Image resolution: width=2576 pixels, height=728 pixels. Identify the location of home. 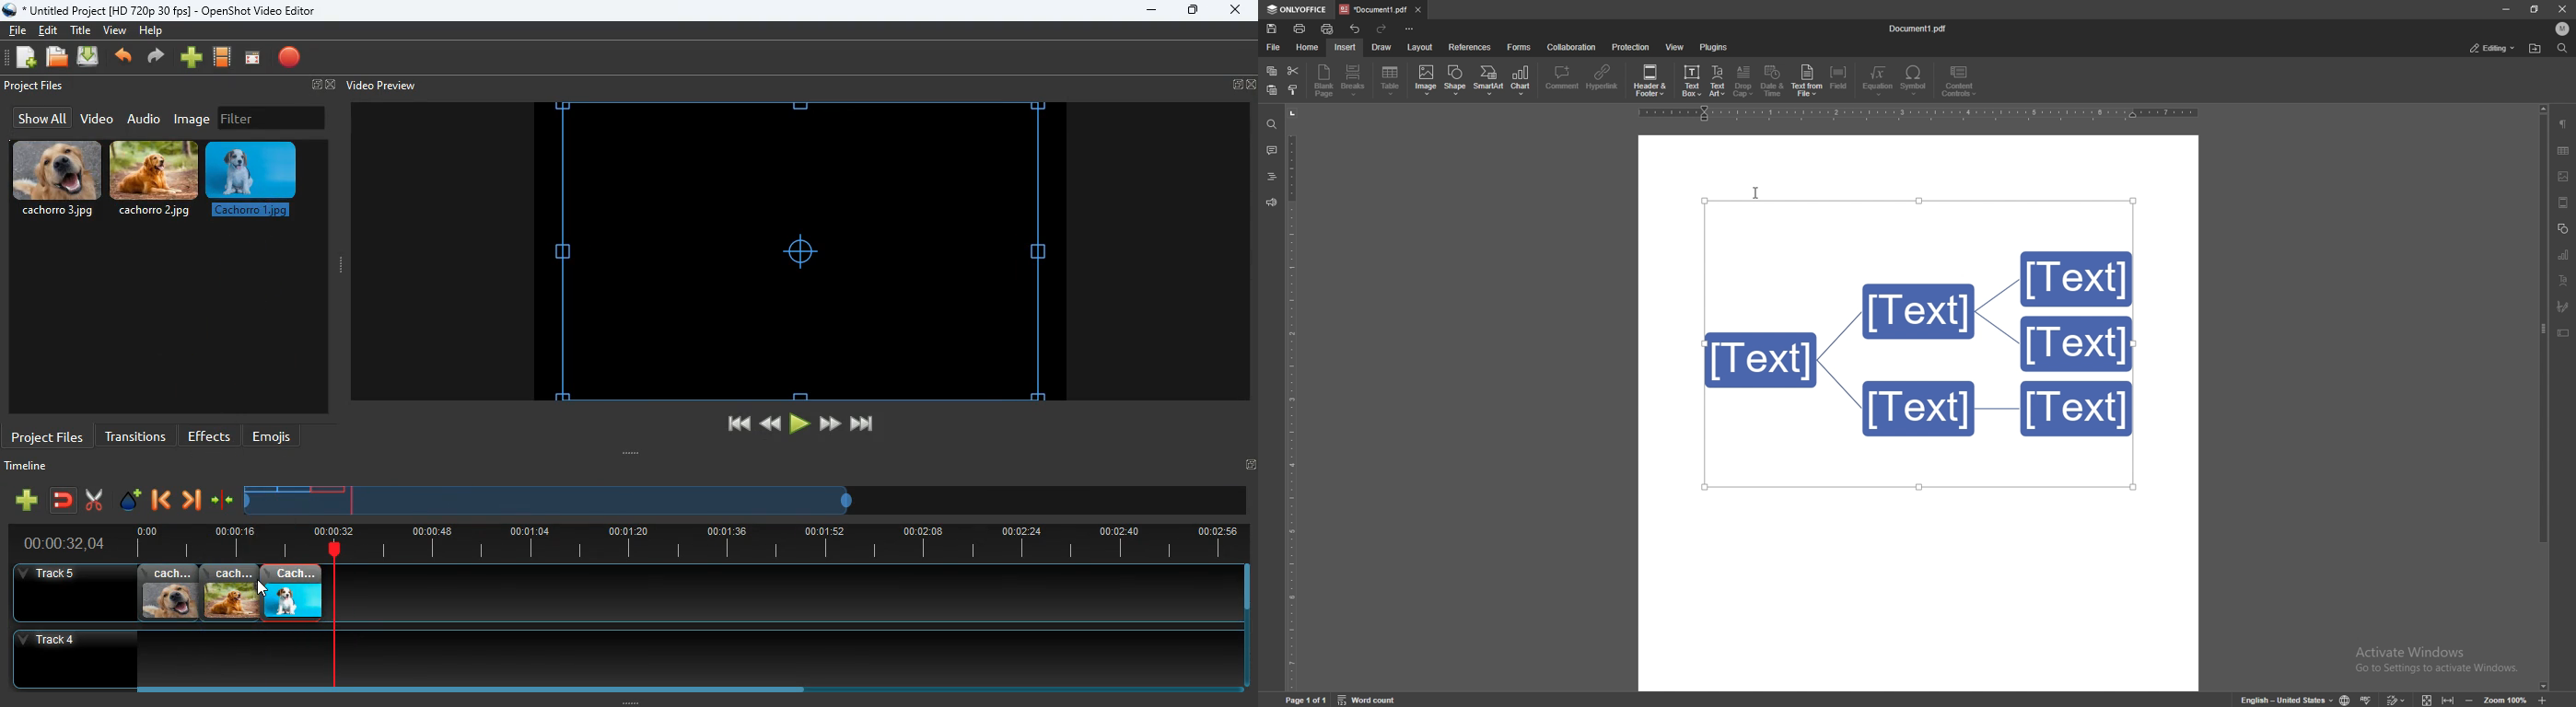
(1308, 47).